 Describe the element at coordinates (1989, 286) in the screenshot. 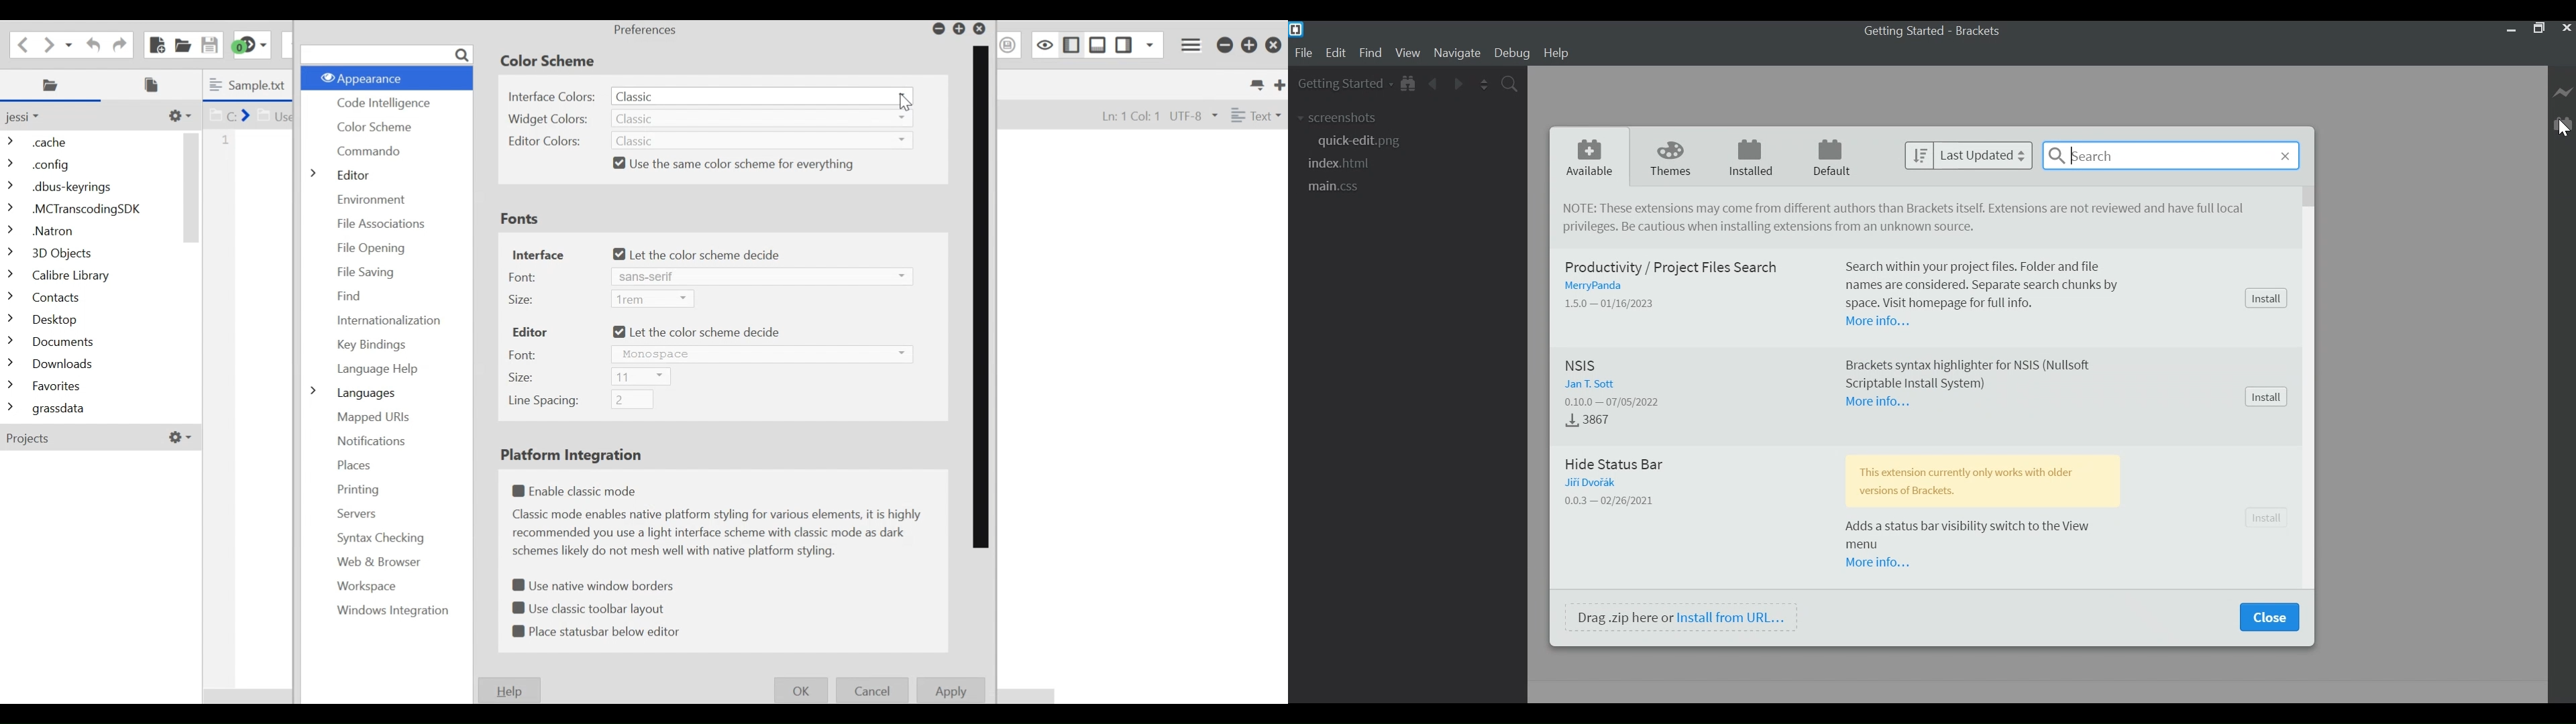

I see `Search within your project files. Folder and File names are considered` at that location.